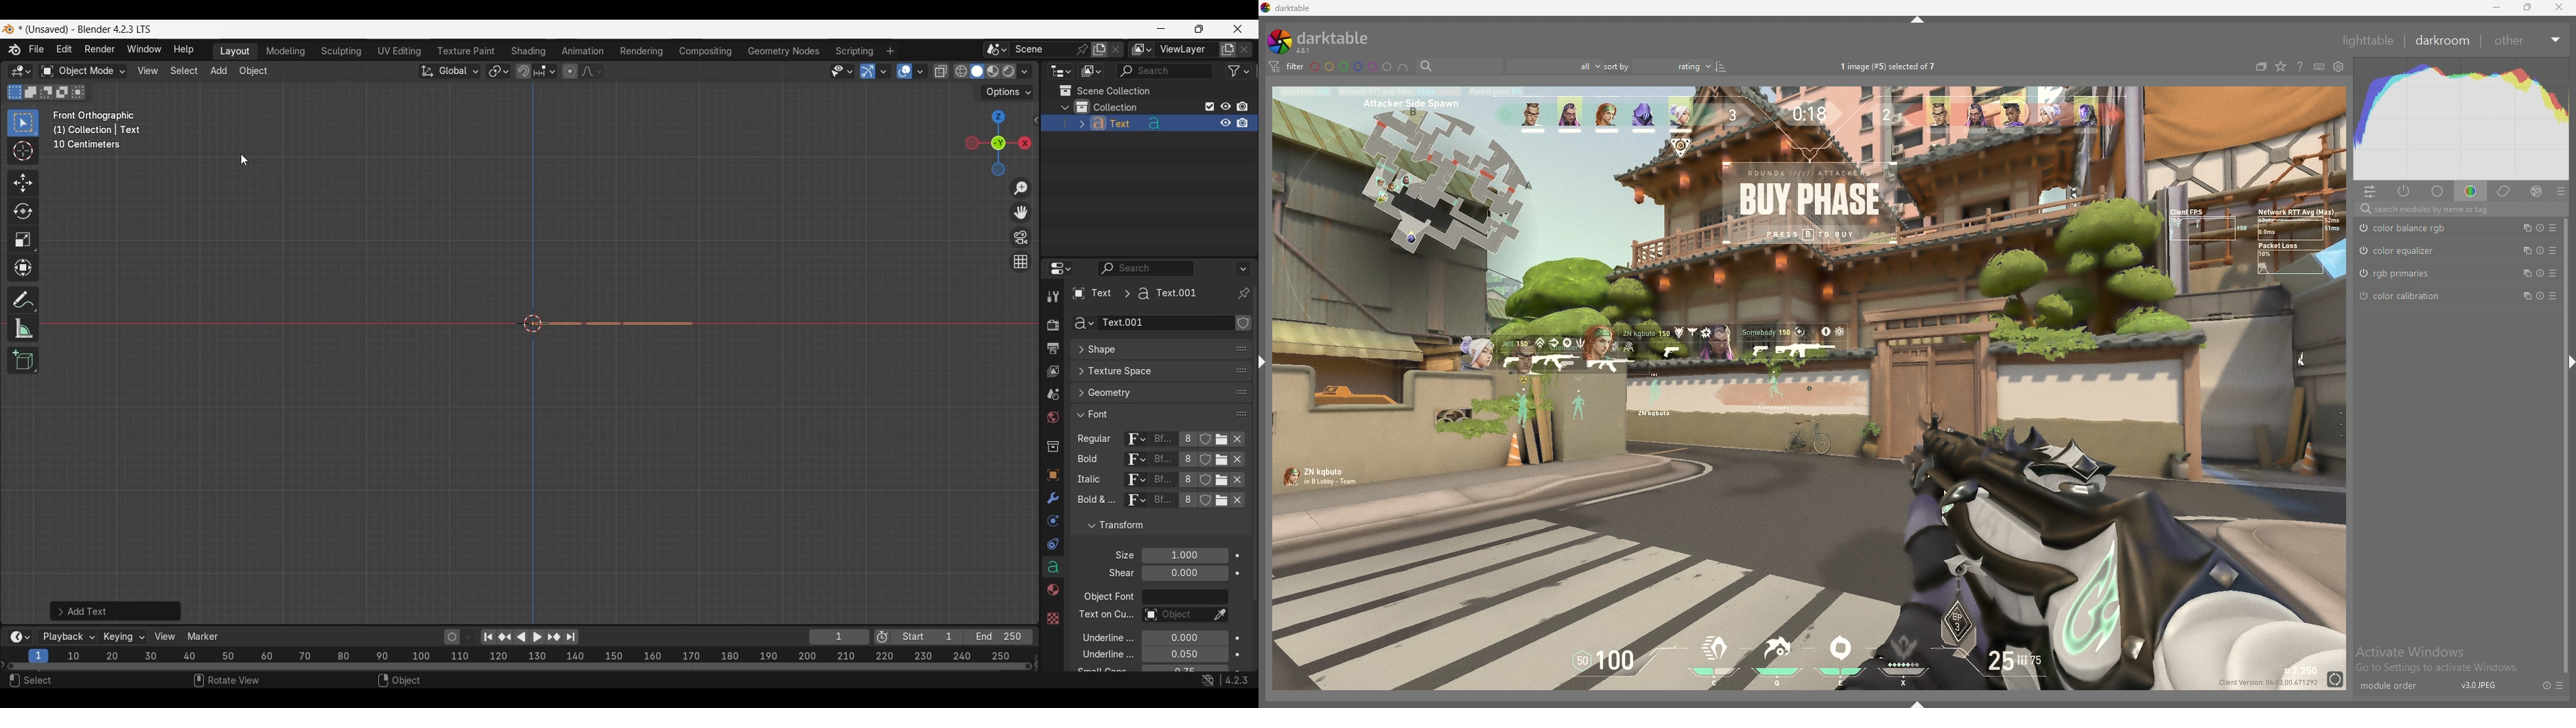 The height and width of the screenshot is (728, 2576). What do you see at coordinates (1051, 591) in the screenshot?
I see `Material` at bounding box center [1051, 591].